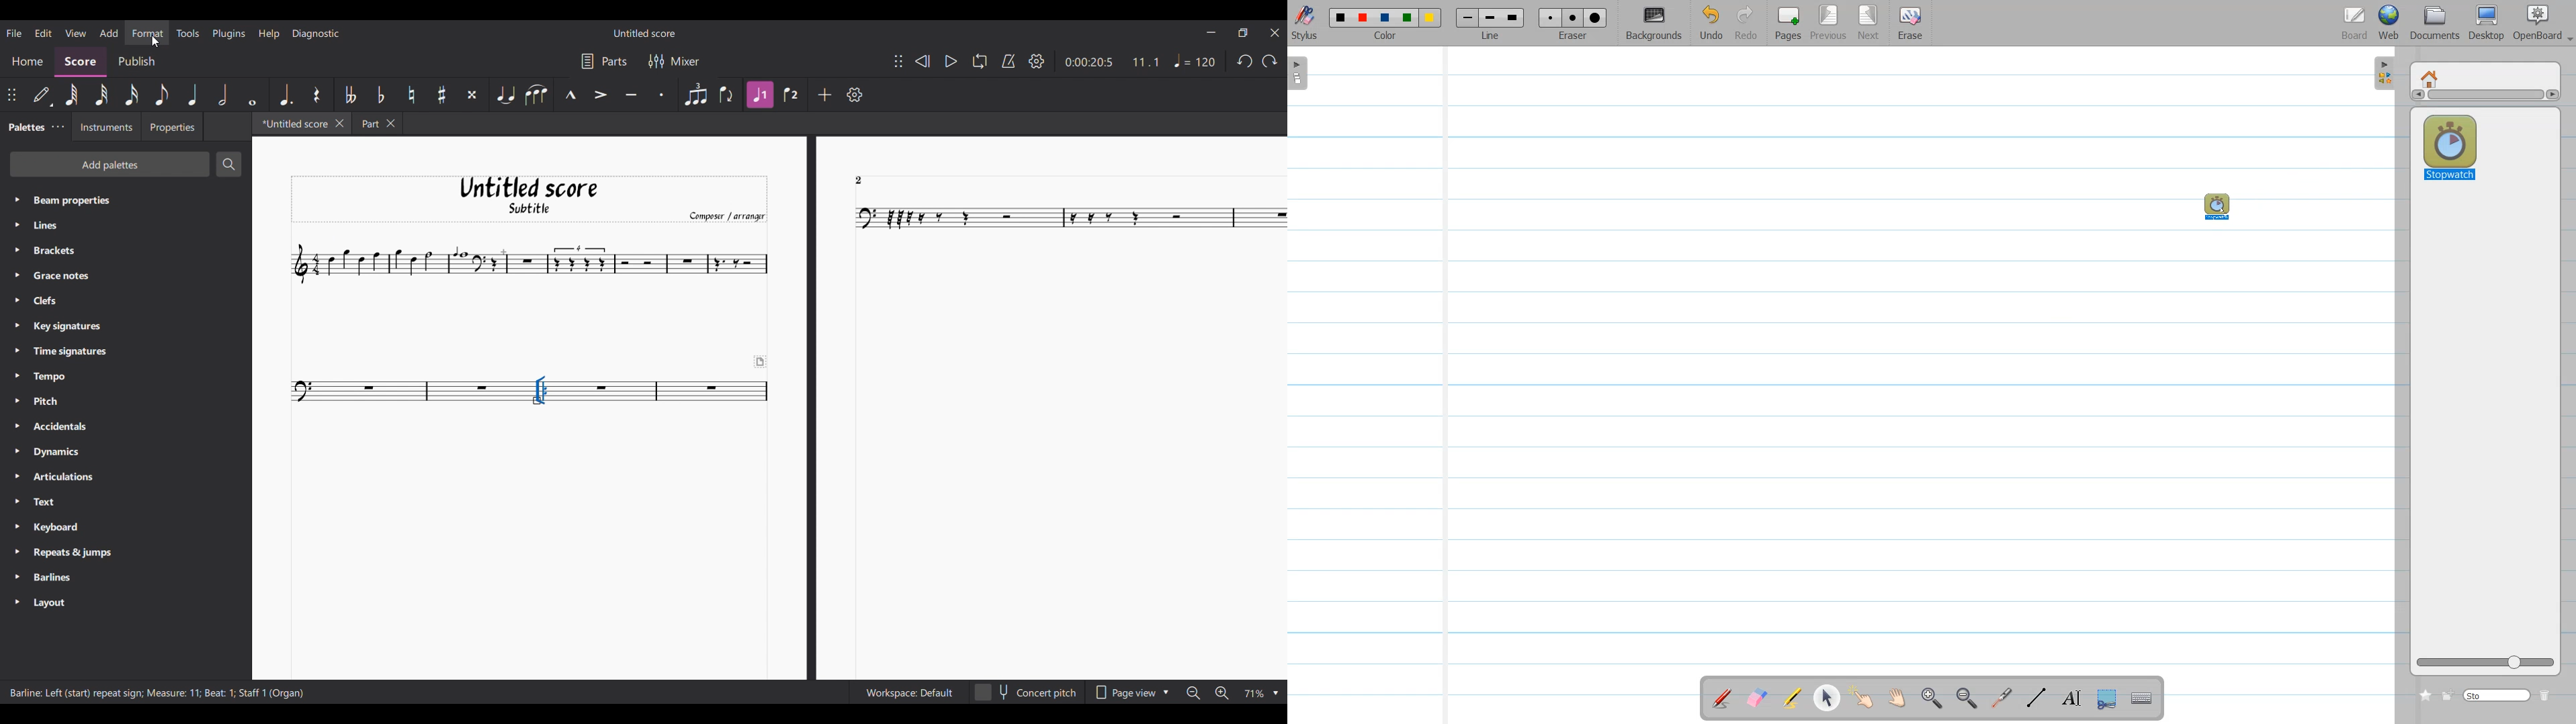  I want to click on Rewind, so click(923, 61).